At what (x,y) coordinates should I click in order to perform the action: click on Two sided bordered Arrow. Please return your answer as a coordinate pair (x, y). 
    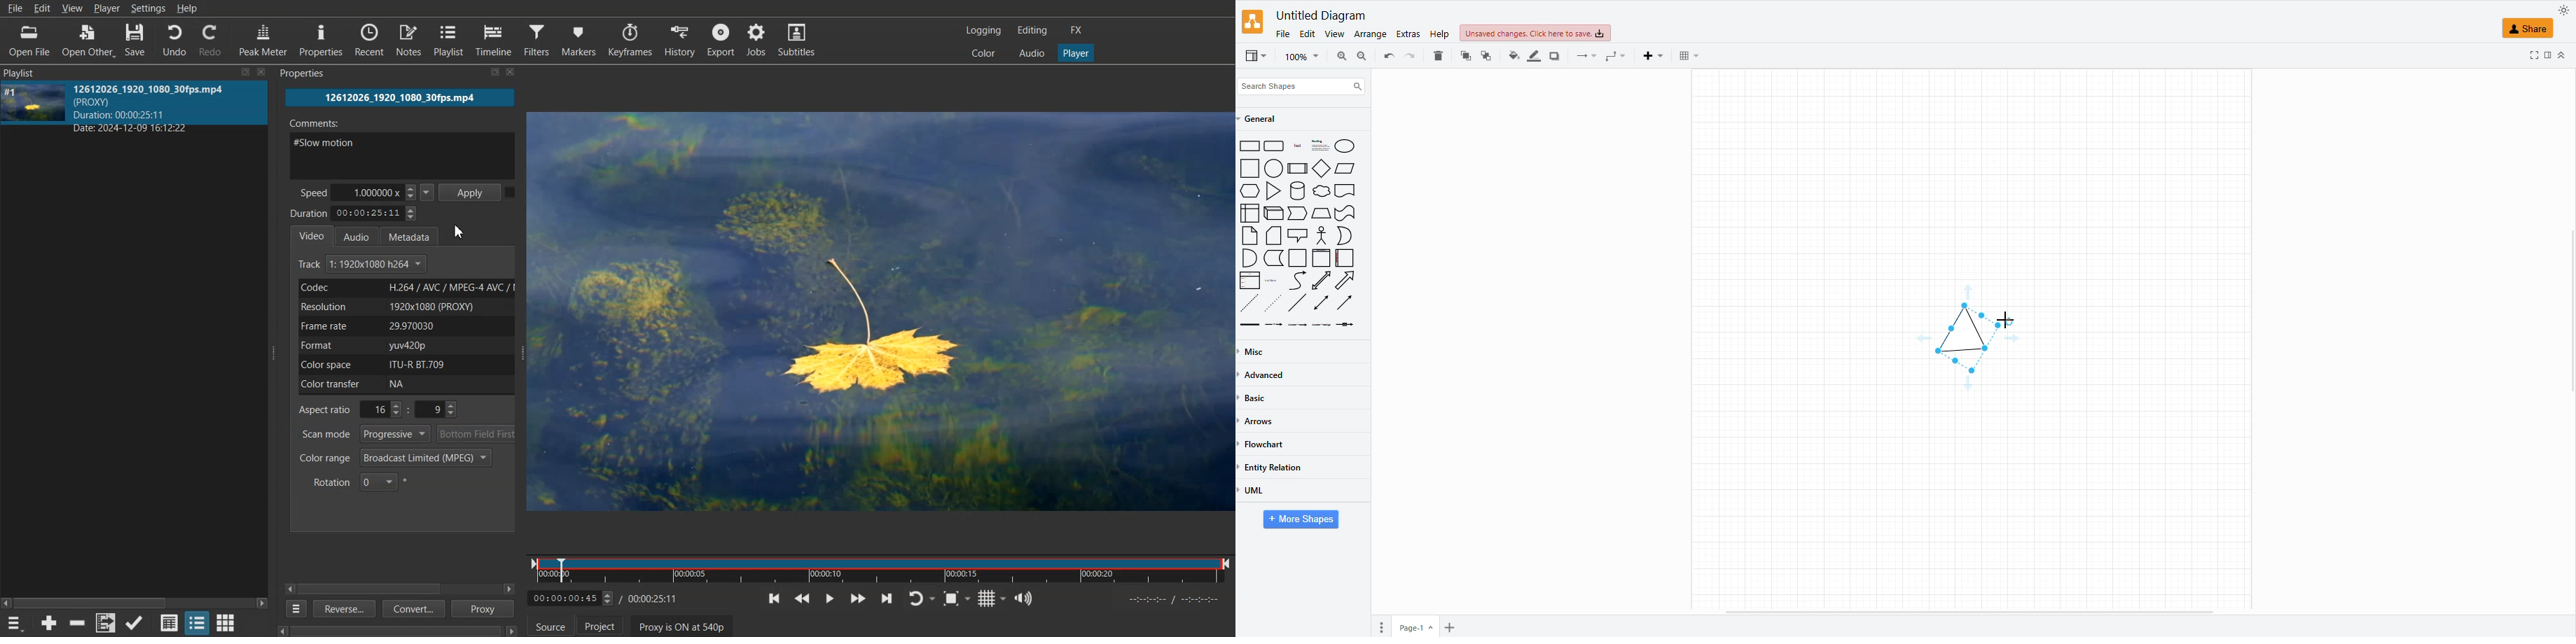
    Looking at the image, I should click on (1321, 280).